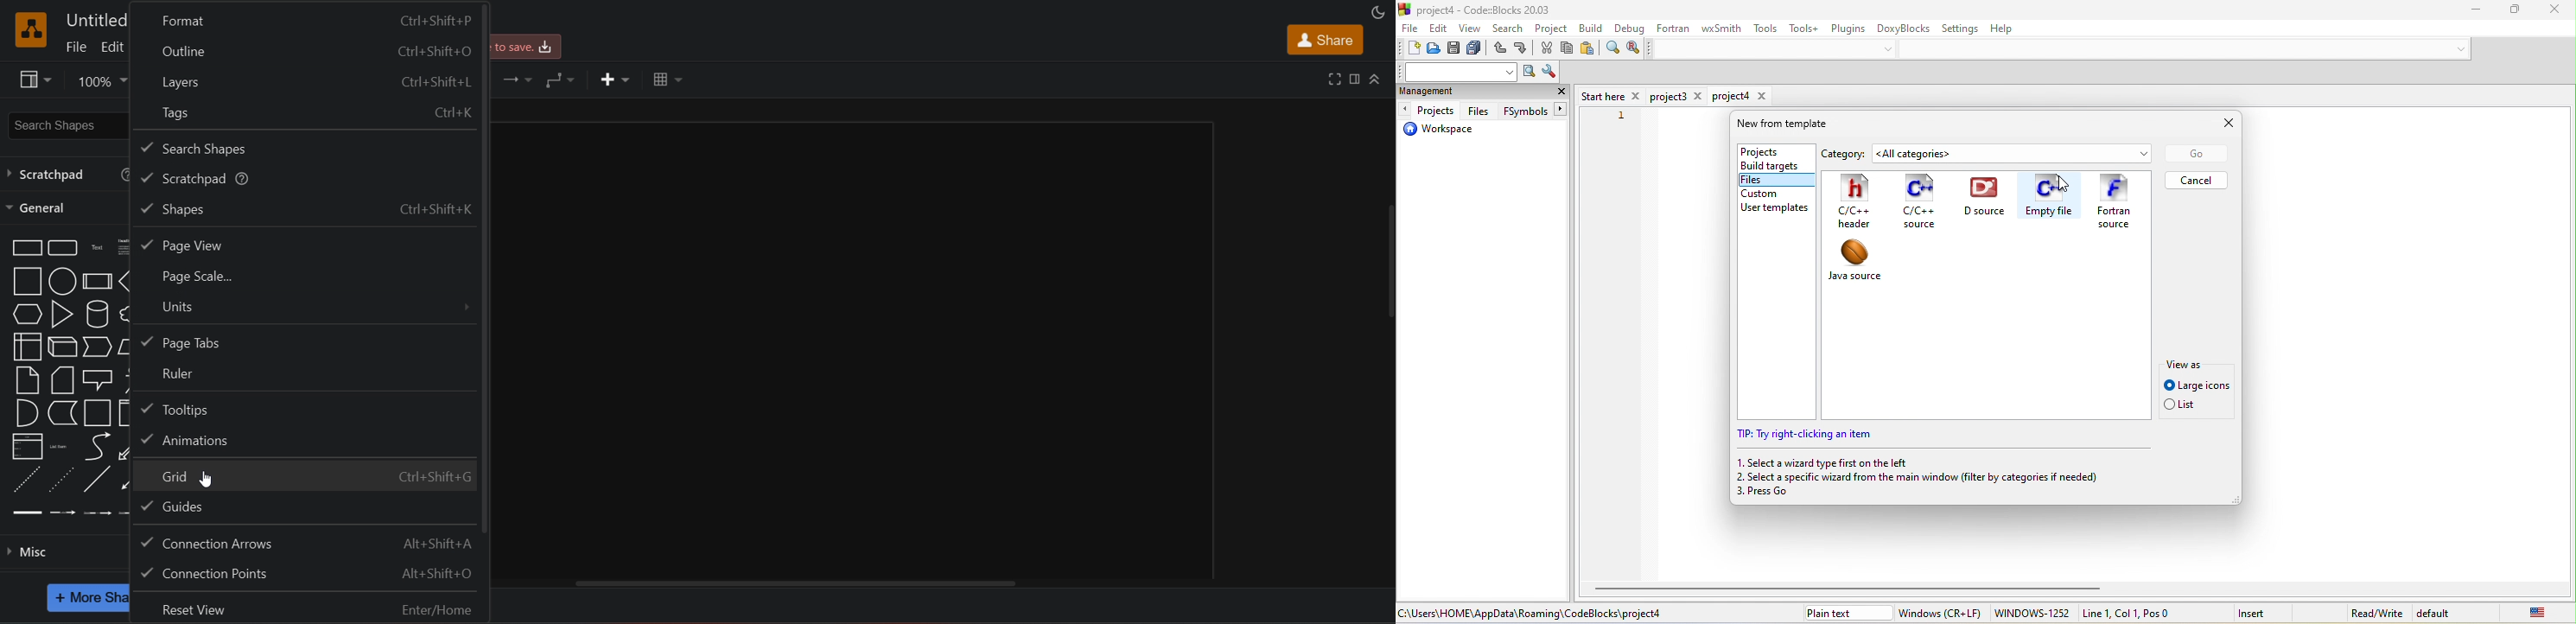 The image size is (2576, 644). Describe the element at coordinates (1611, 95) in the screenshot. I see `start here` at that location.